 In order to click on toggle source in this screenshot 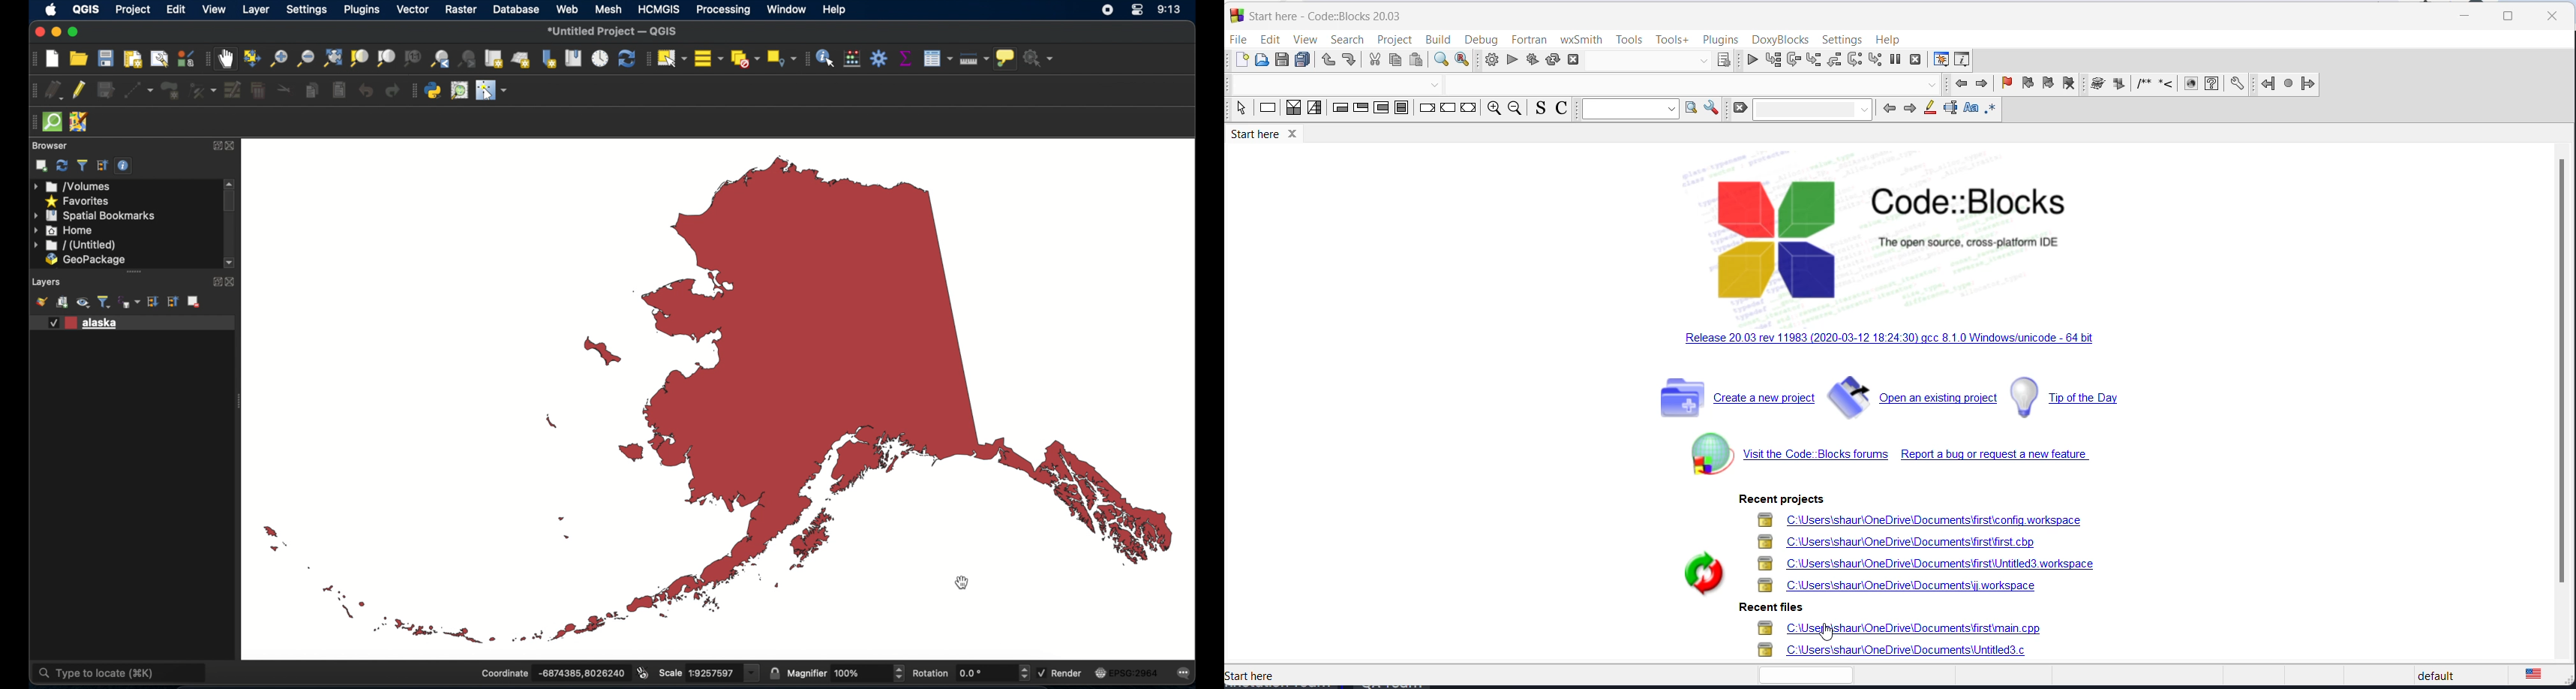, I will do `click(1537, 110)`.